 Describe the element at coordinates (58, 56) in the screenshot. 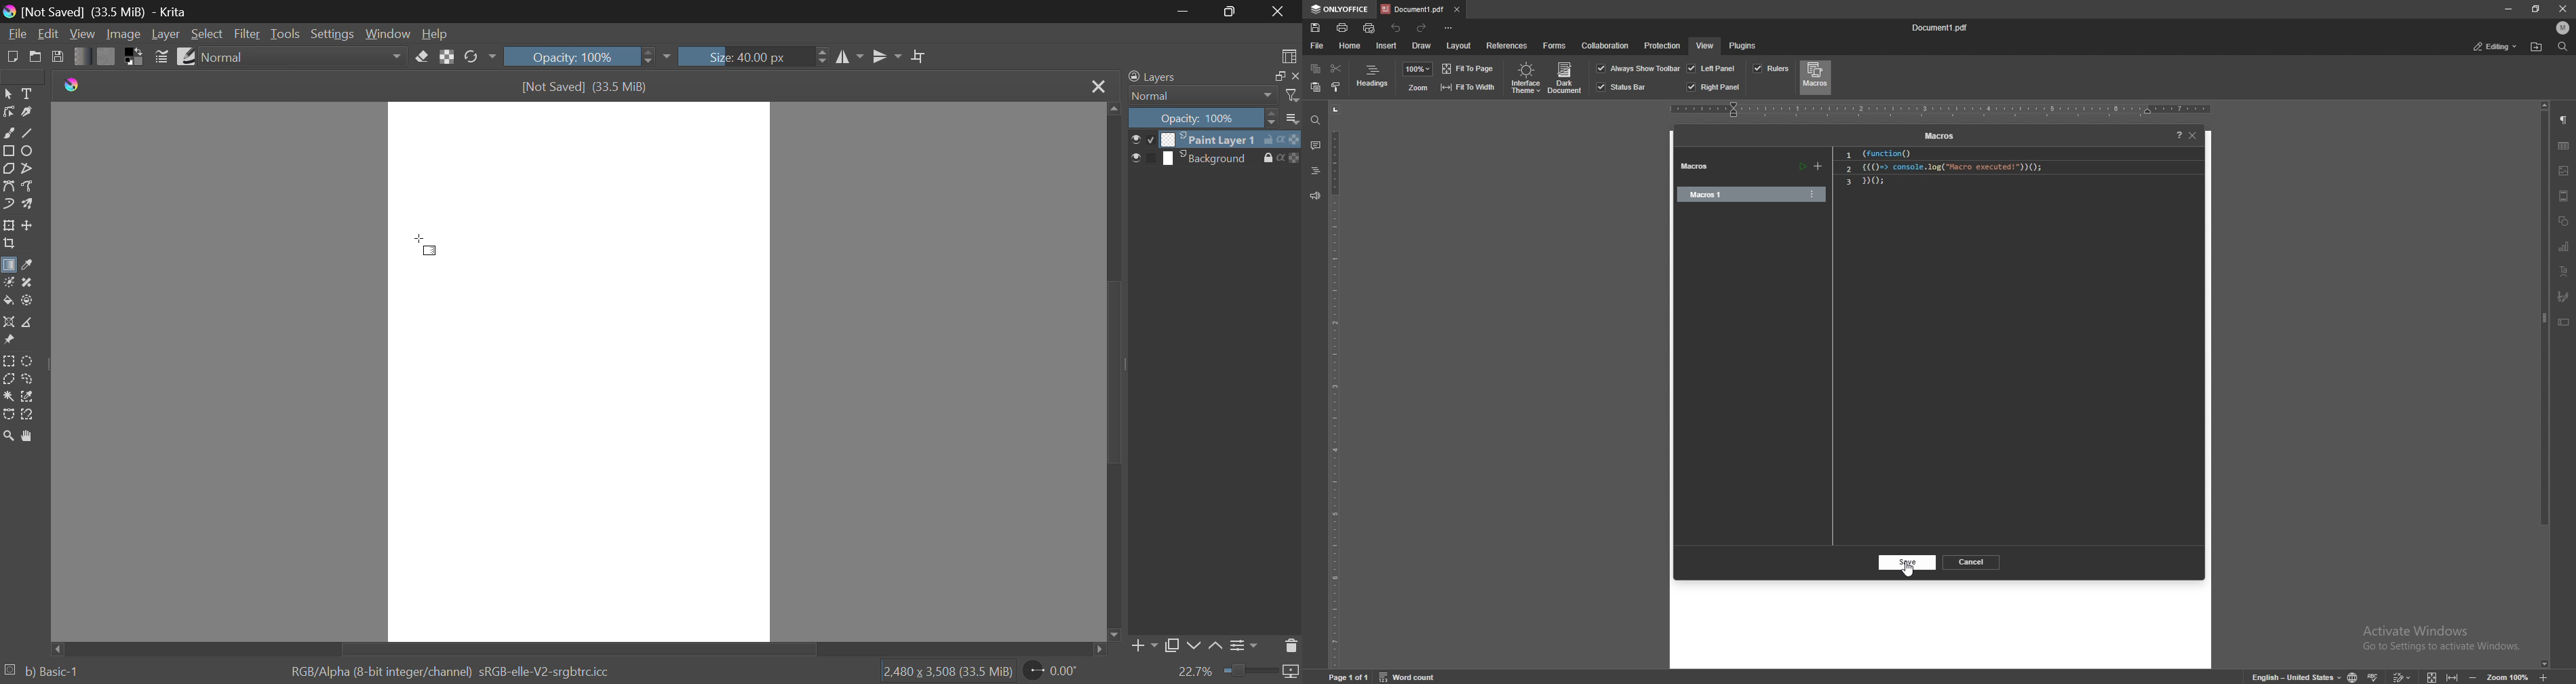

I see `Save` at that location.